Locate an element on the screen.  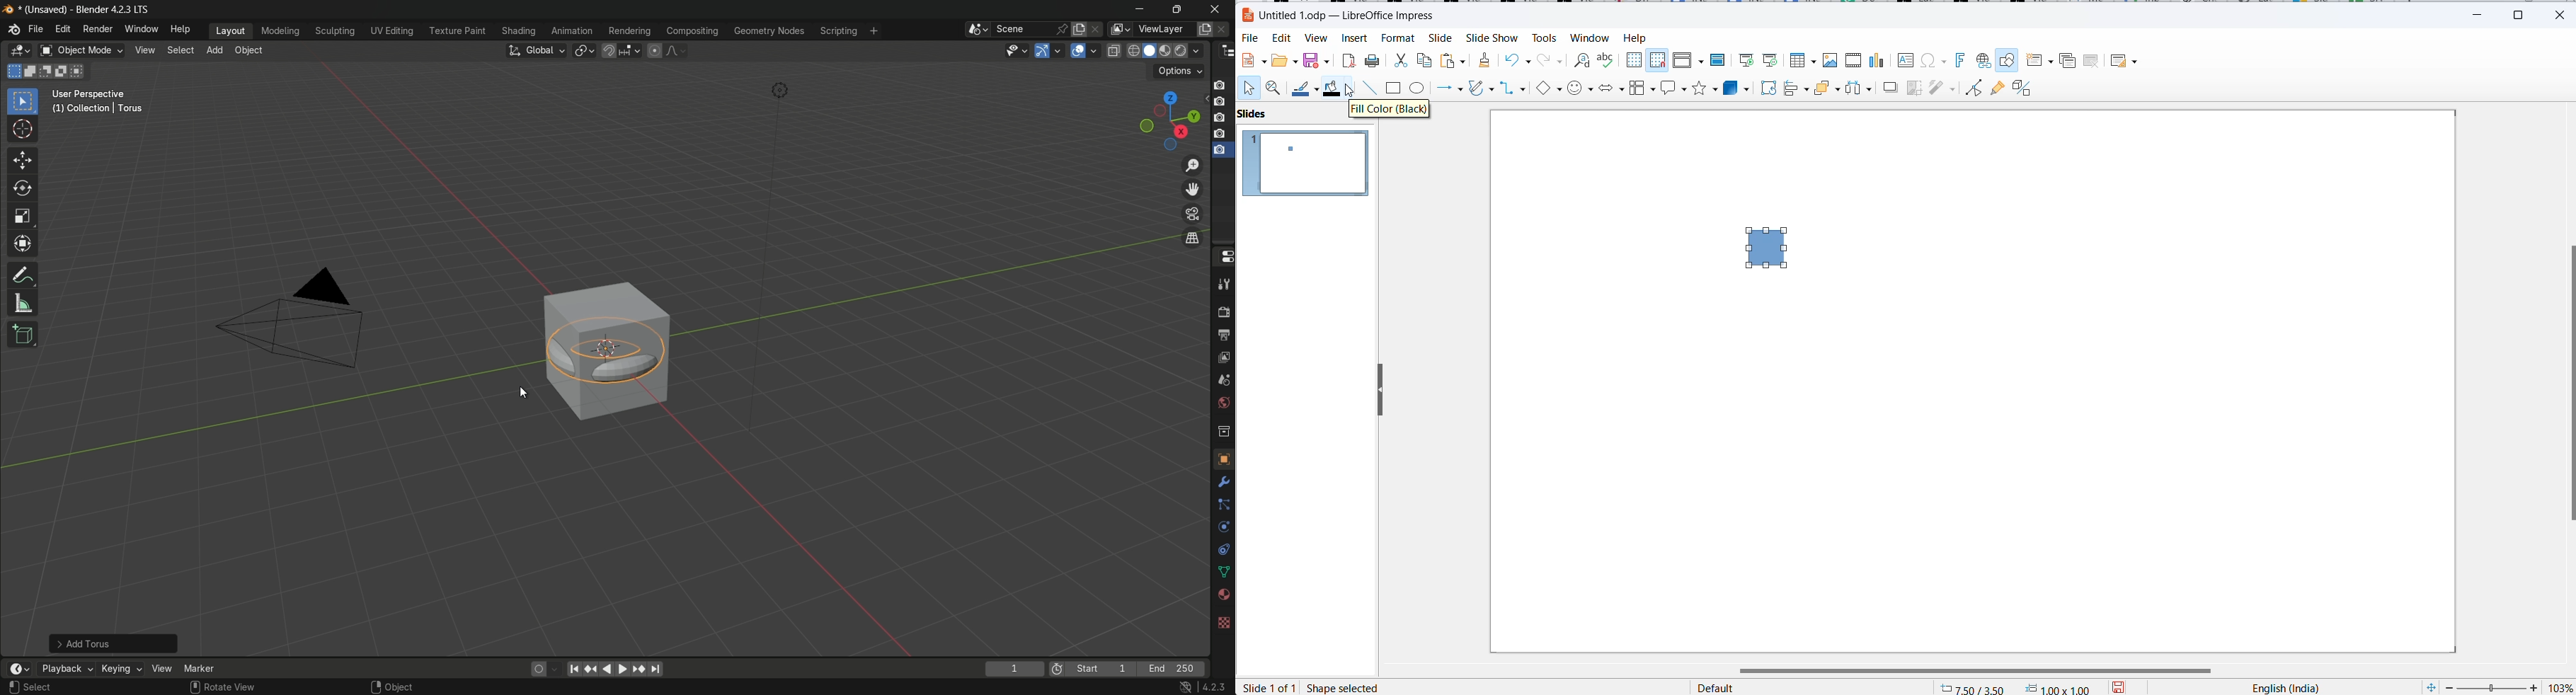
Master slide is located at coordinates (1721, 59).